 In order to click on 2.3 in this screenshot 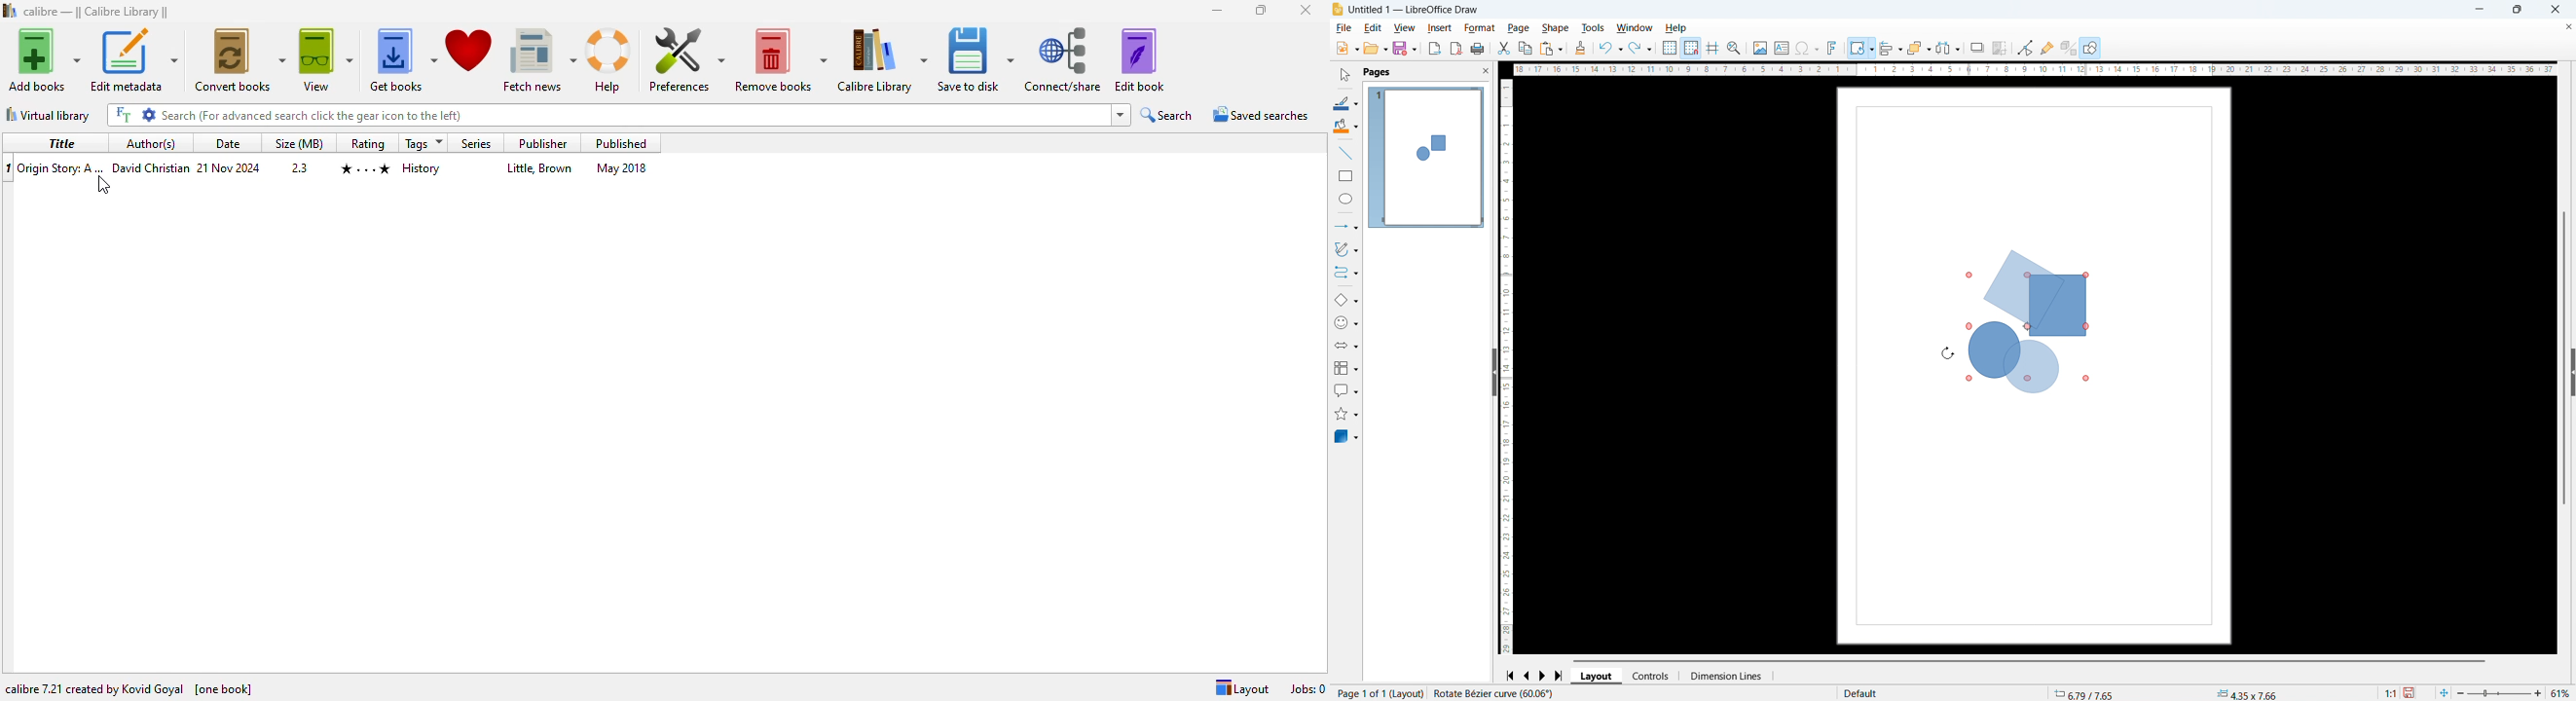, I will do `click(300, 167)`.